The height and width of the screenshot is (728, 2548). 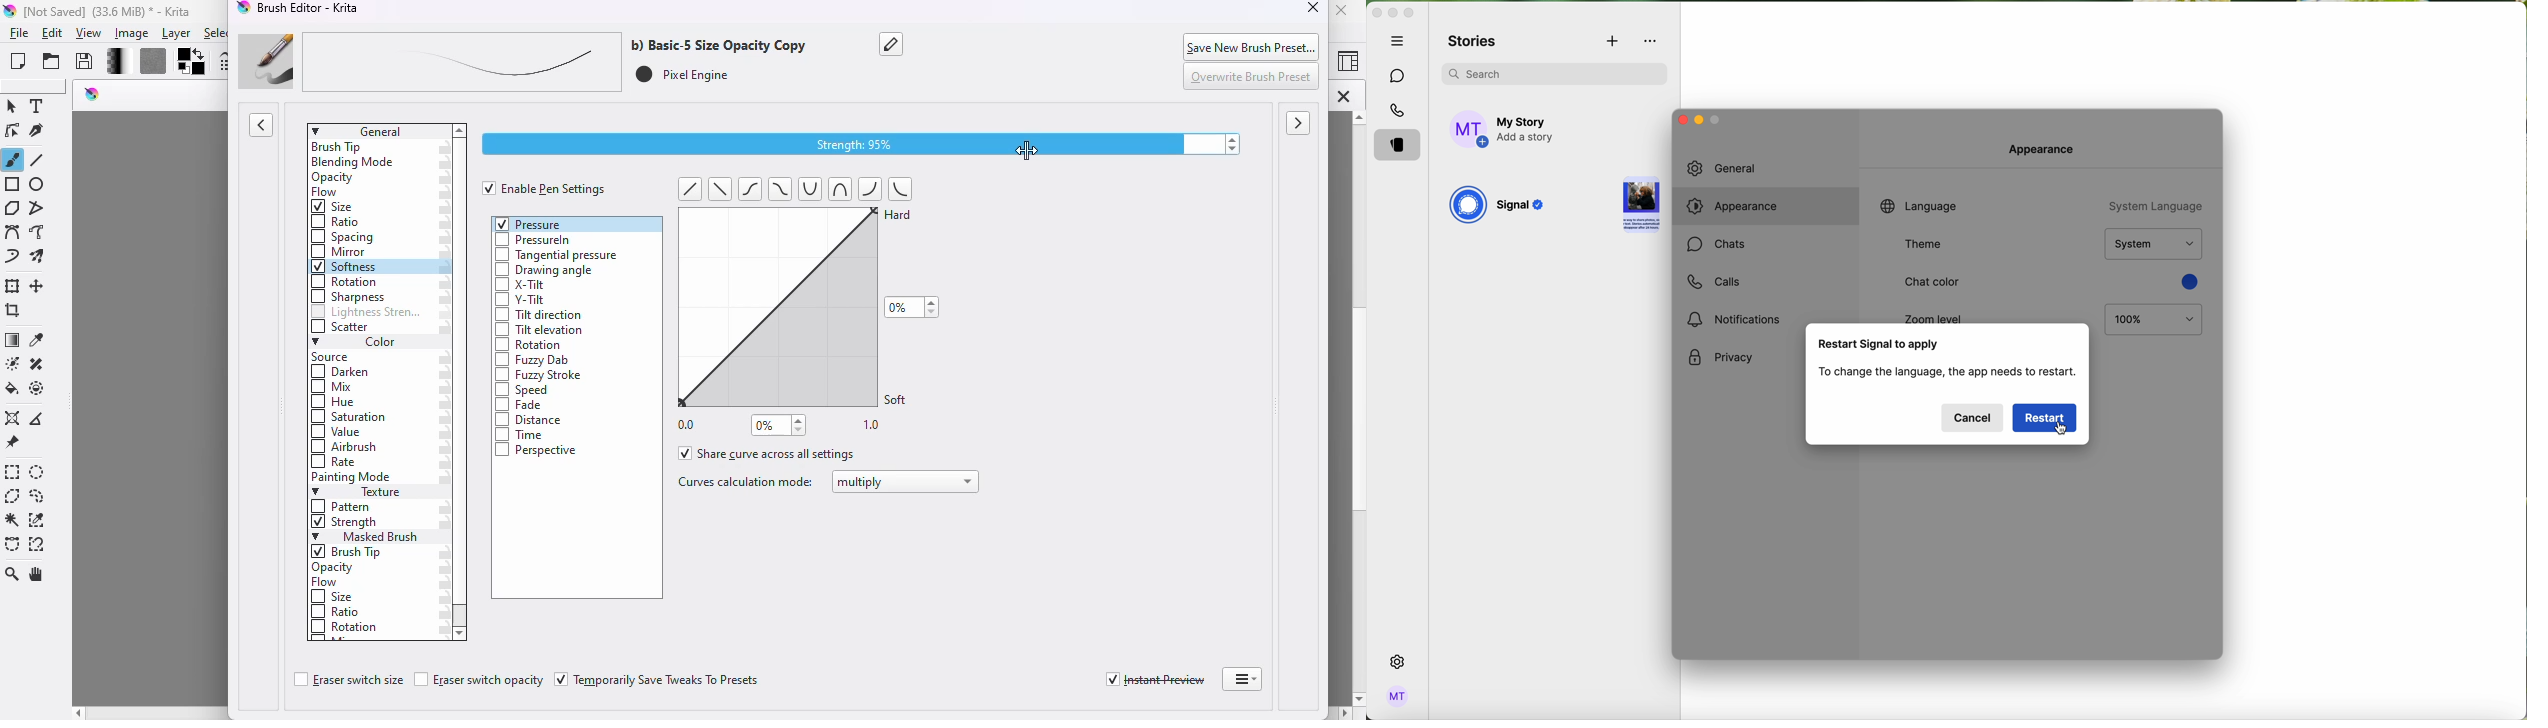 I want to click on rename the brush preset, so click(x=892, y=45).